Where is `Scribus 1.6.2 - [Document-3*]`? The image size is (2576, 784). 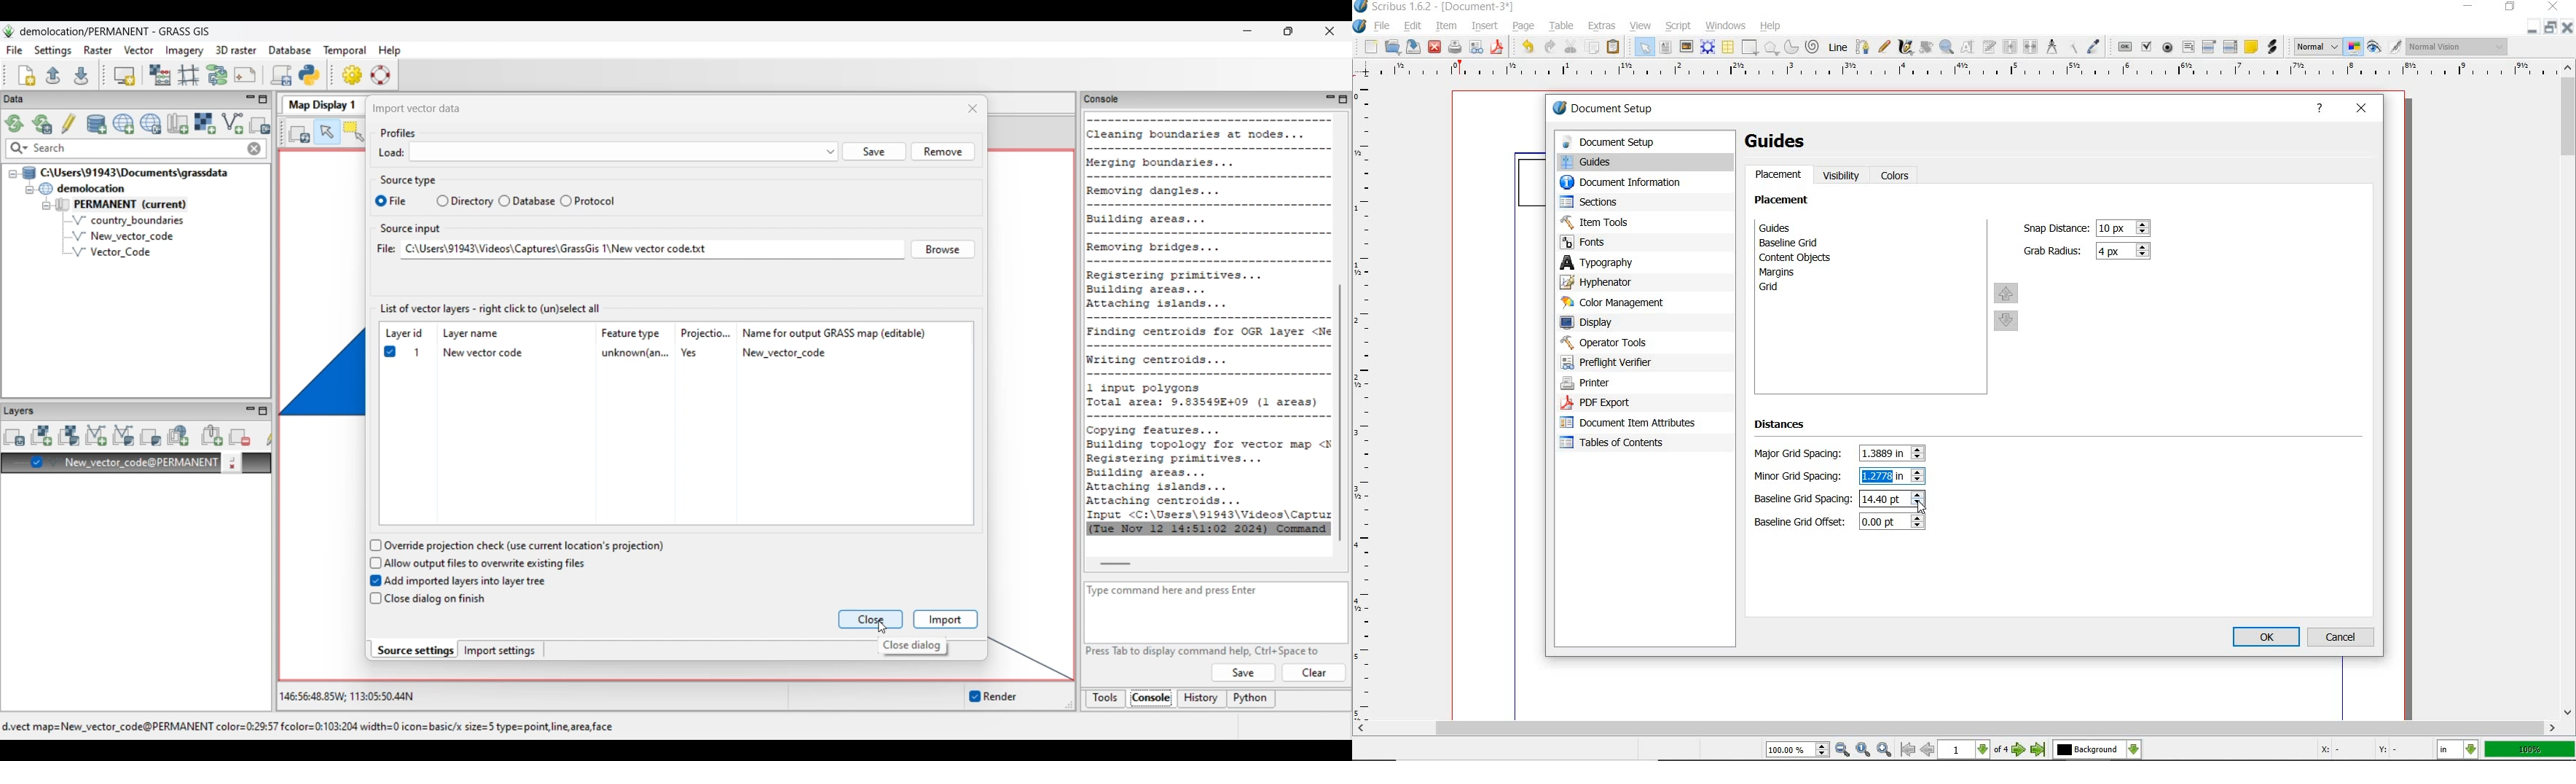 Scribus 1.6.2 - [Document-3*] is located at coordinates (1434, 7).